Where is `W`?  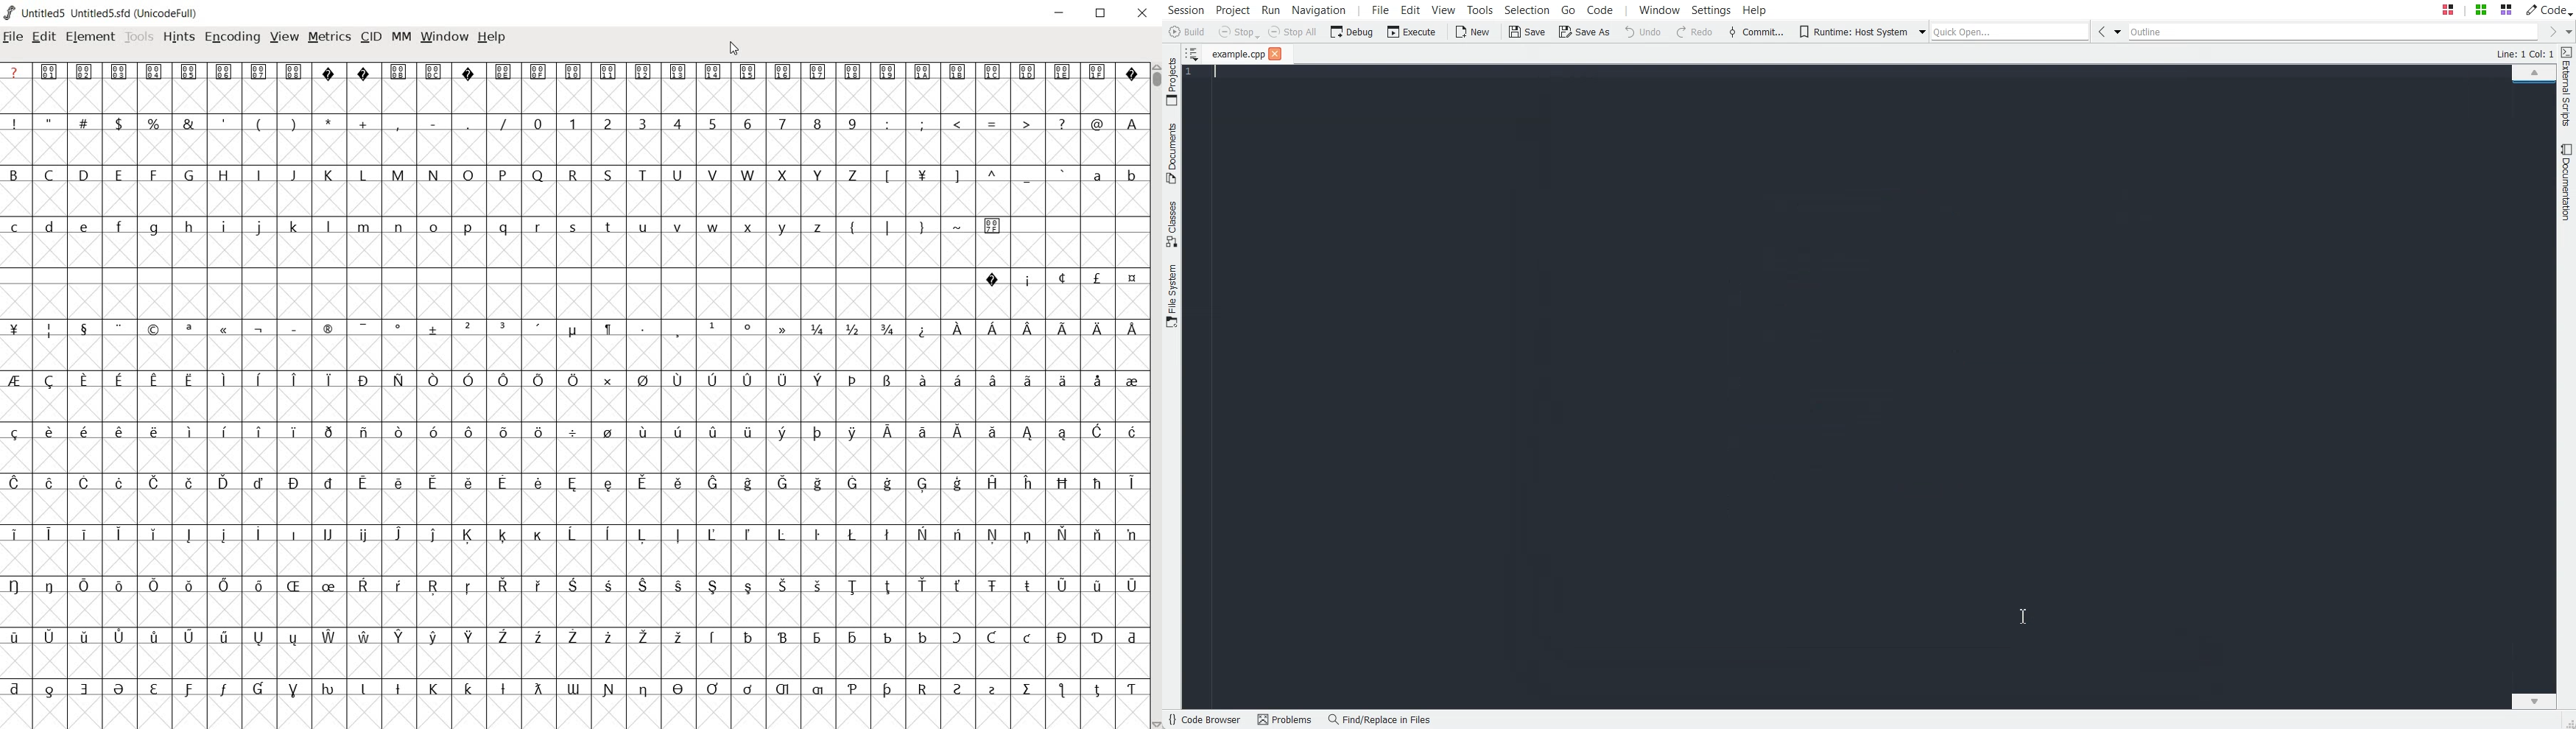
W is located at coordinates (748, 173).